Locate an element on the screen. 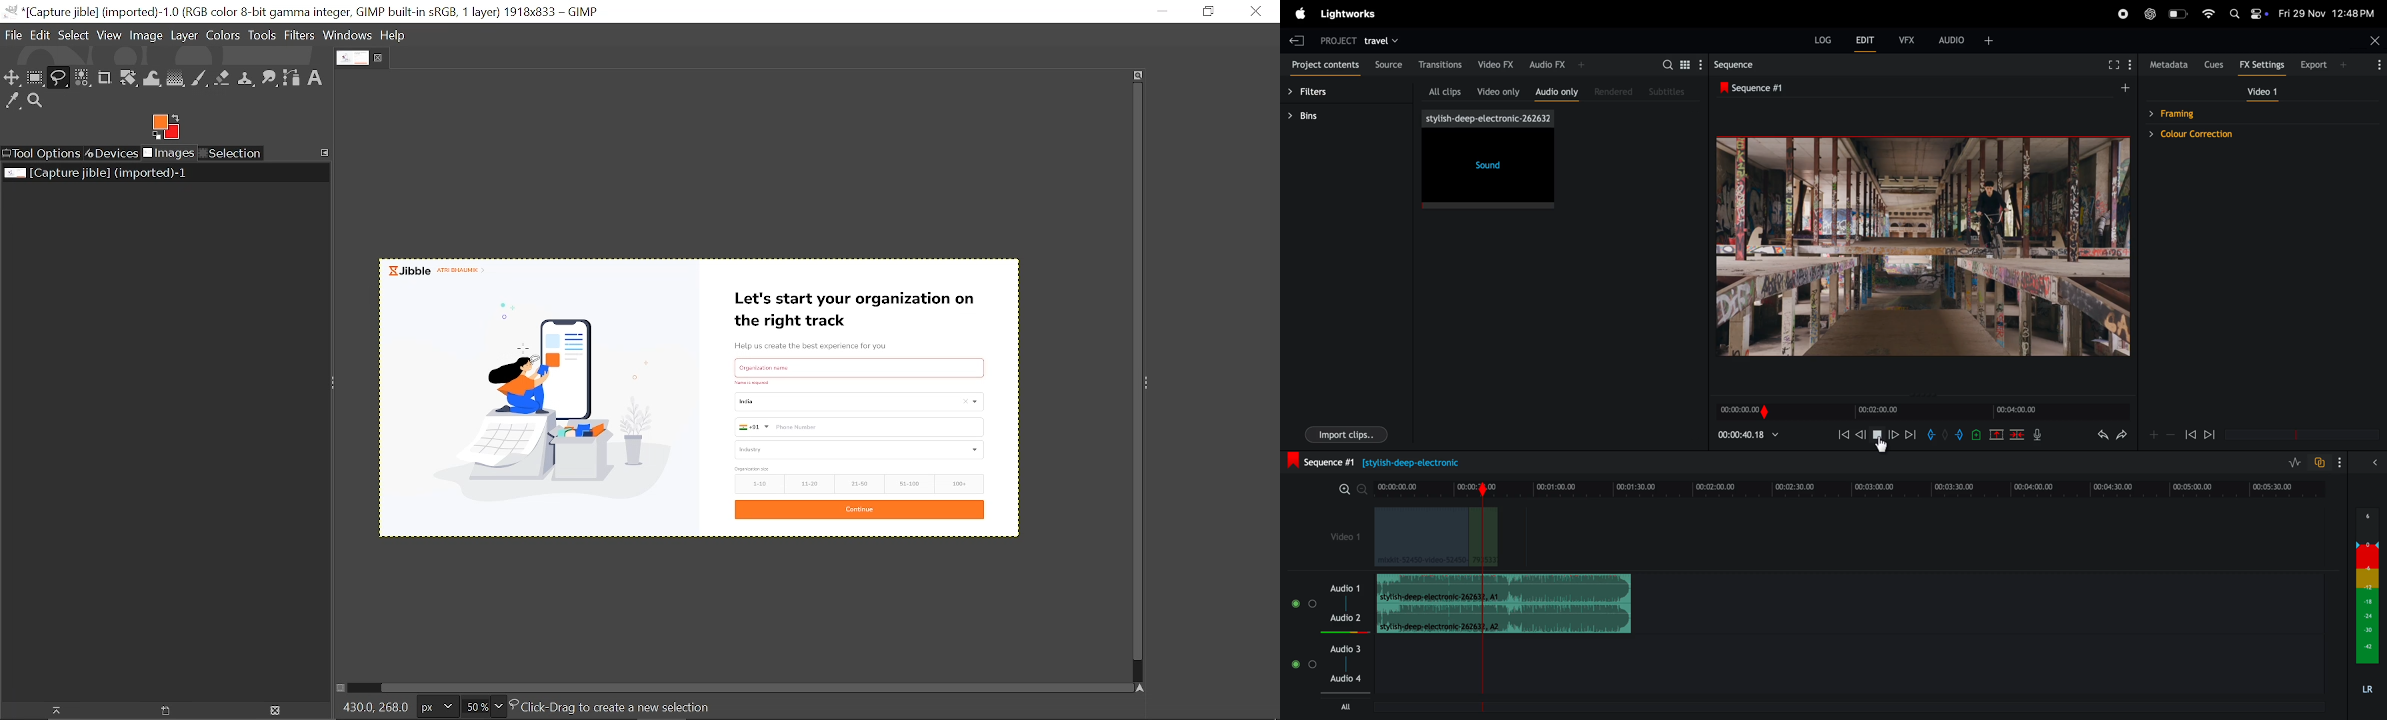 The width and height of the screenshot is (2408, 728). Delete is located at coordinates (274, 711).